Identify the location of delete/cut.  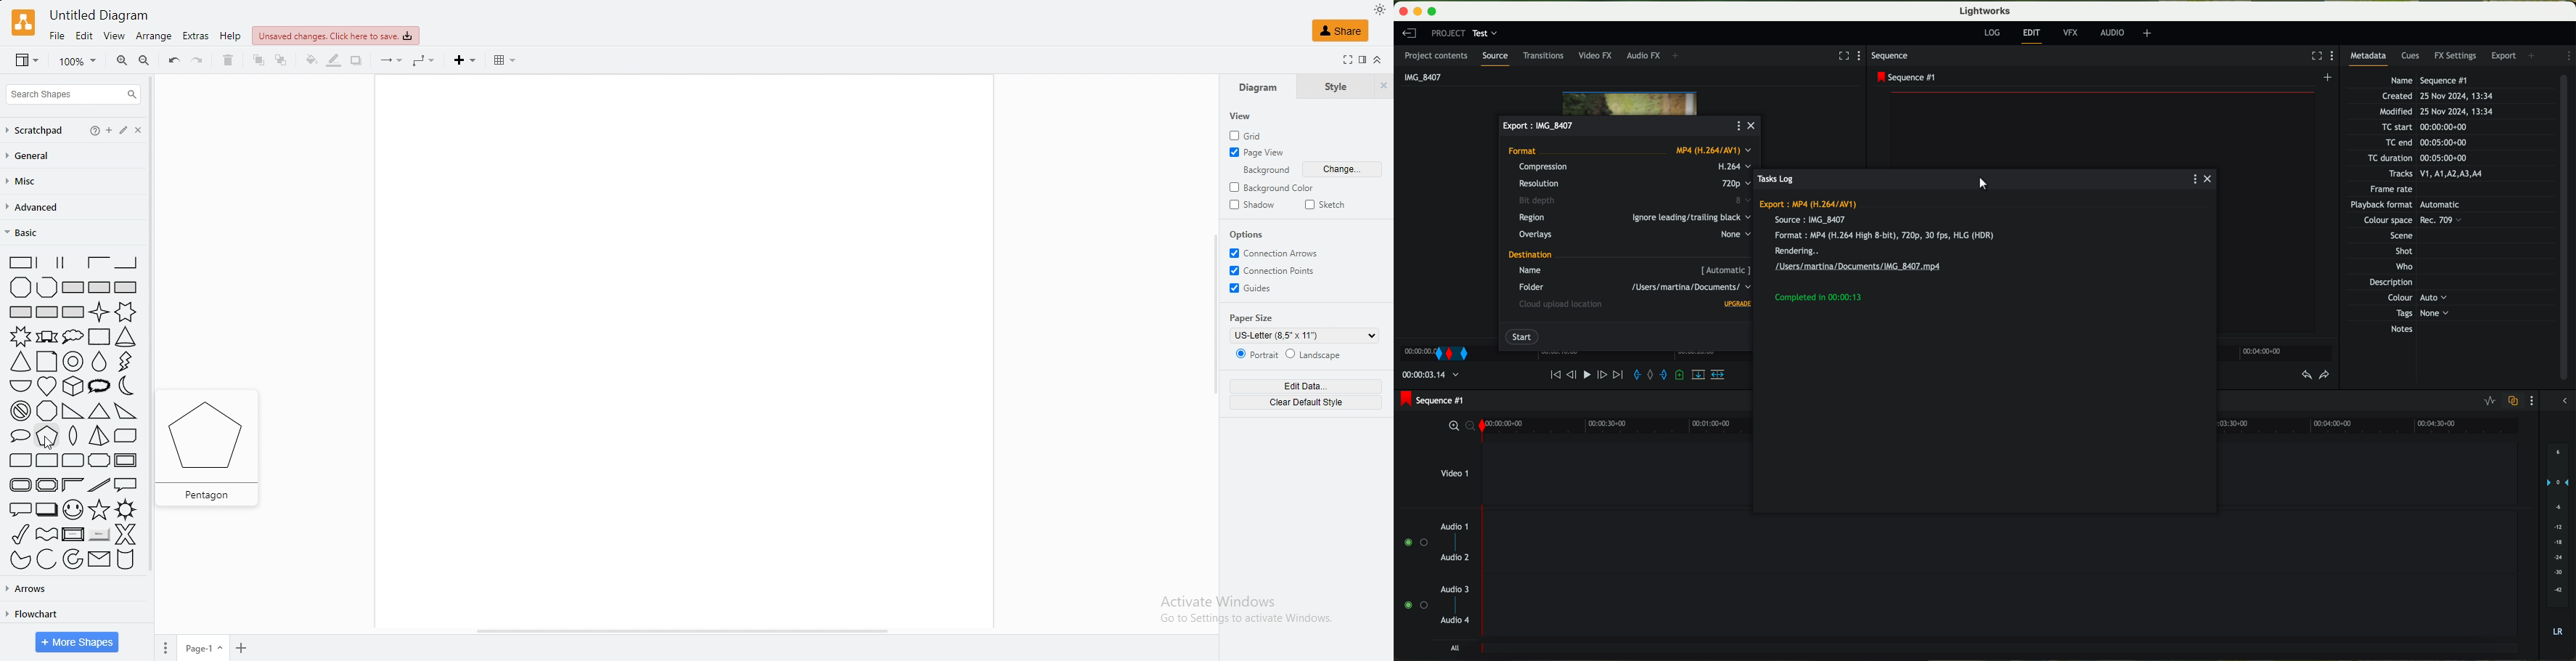
(2191, 375).